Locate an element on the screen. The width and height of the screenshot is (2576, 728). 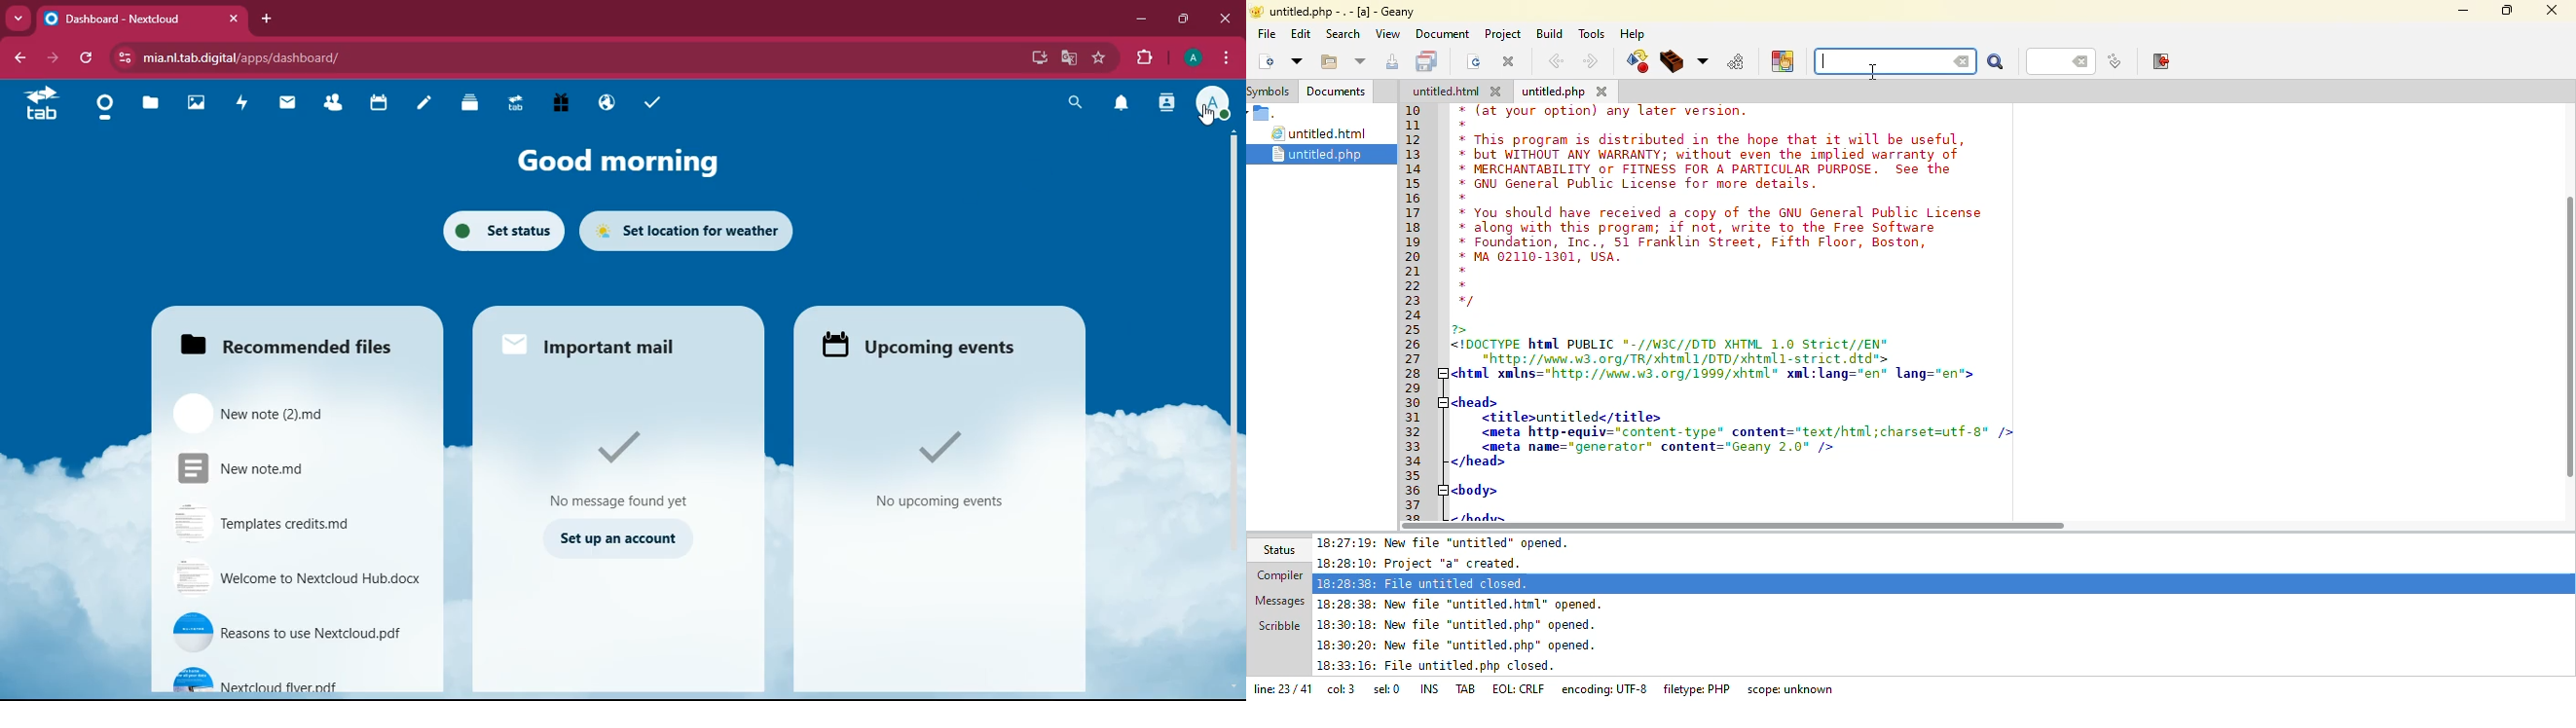
scribble is located at coordinates (1278, 624).